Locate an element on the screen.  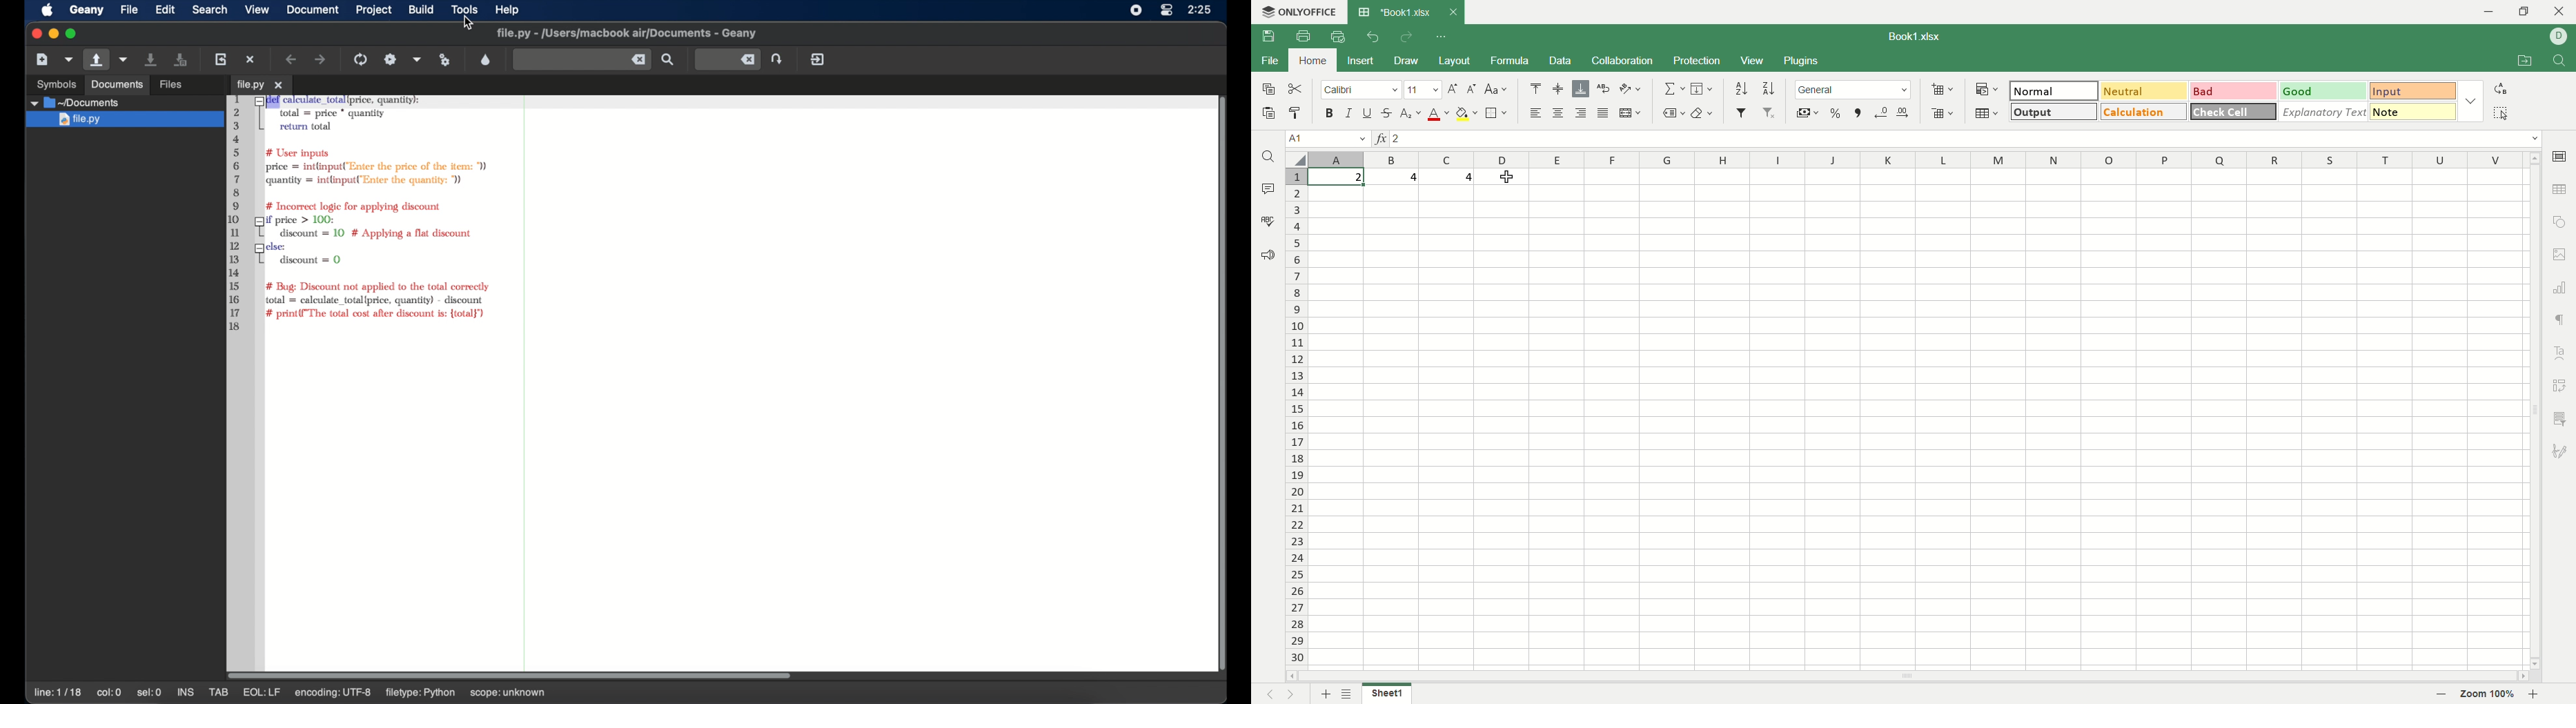
align left is located at coordinates (1534, 112).